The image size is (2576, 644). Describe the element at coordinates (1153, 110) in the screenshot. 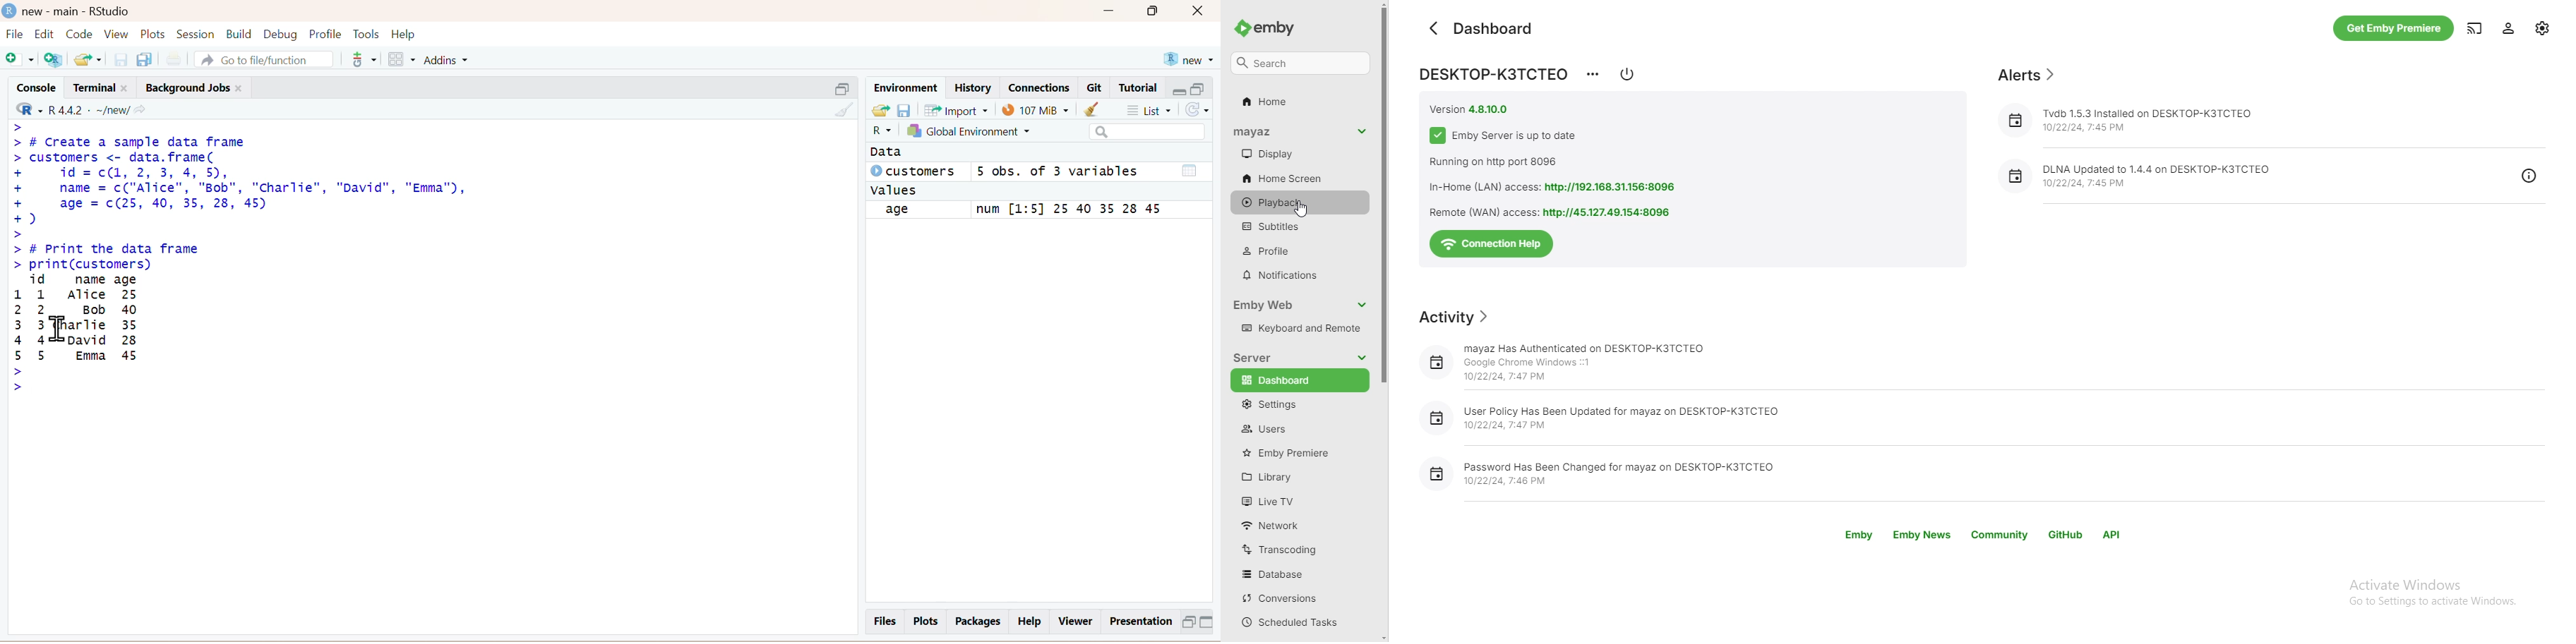

I see `List` at that location.